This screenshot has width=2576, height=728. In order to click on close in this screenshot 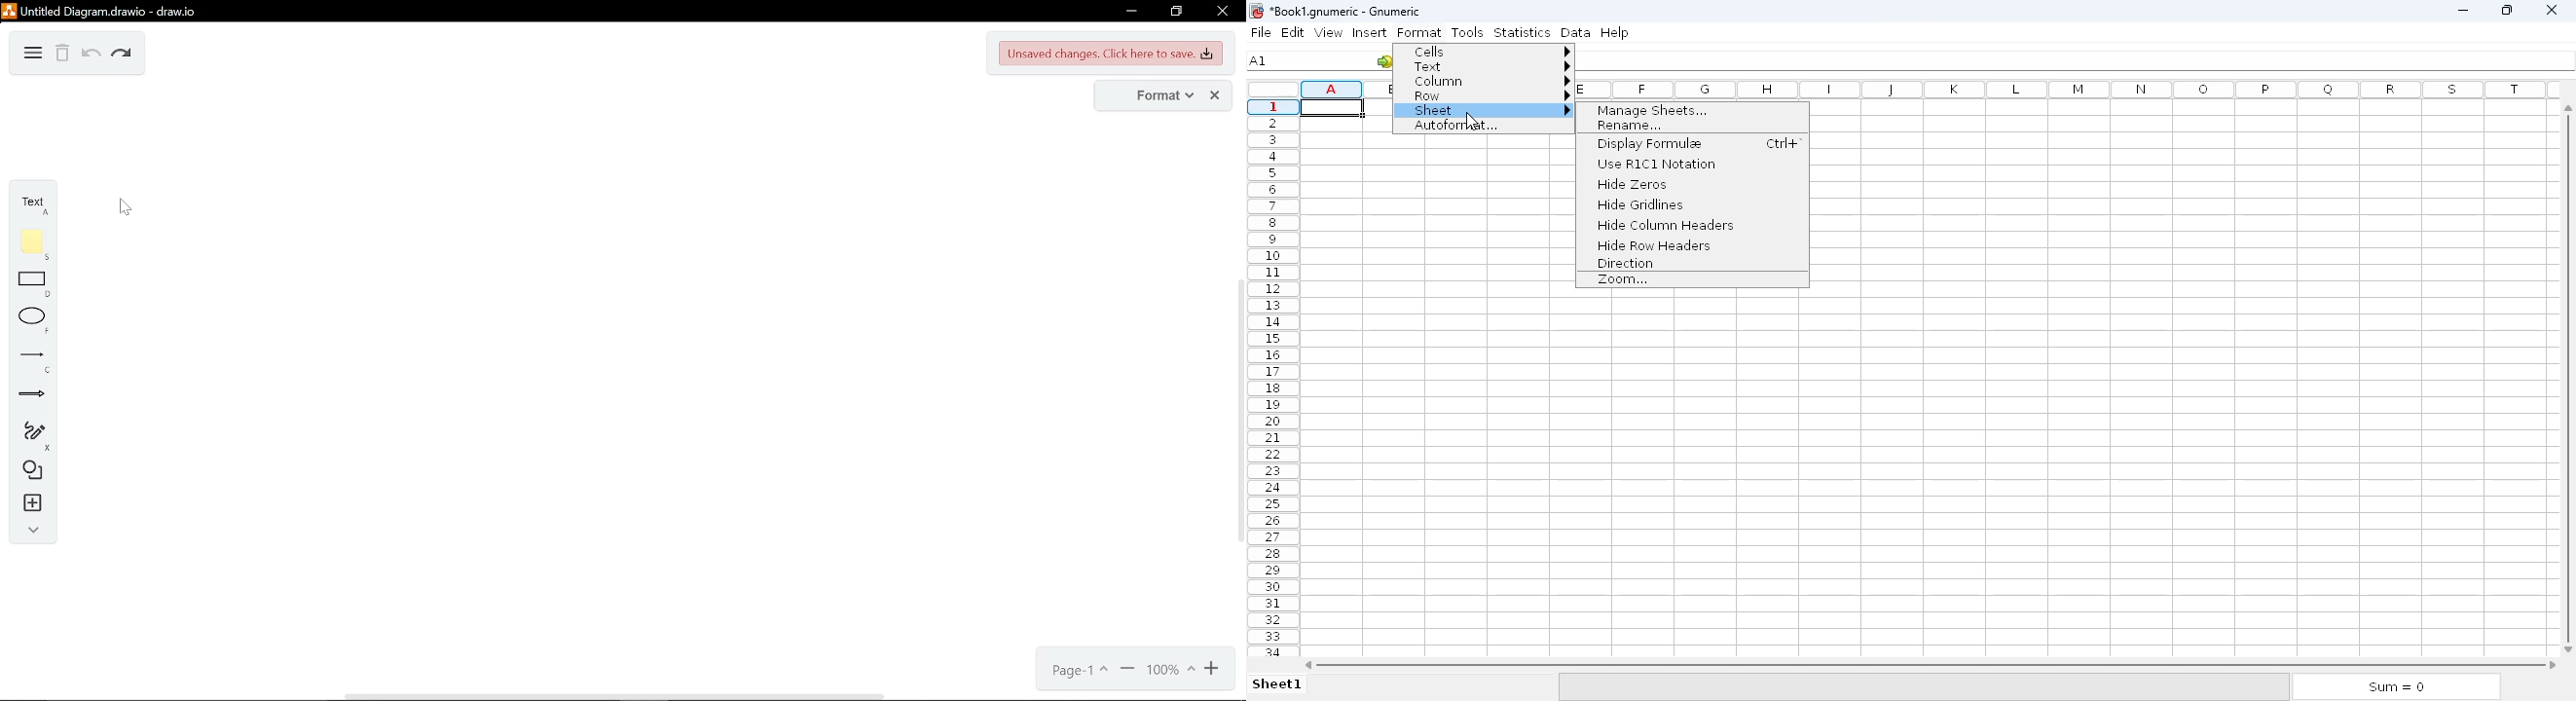, I will do `click(2552, 10)`.